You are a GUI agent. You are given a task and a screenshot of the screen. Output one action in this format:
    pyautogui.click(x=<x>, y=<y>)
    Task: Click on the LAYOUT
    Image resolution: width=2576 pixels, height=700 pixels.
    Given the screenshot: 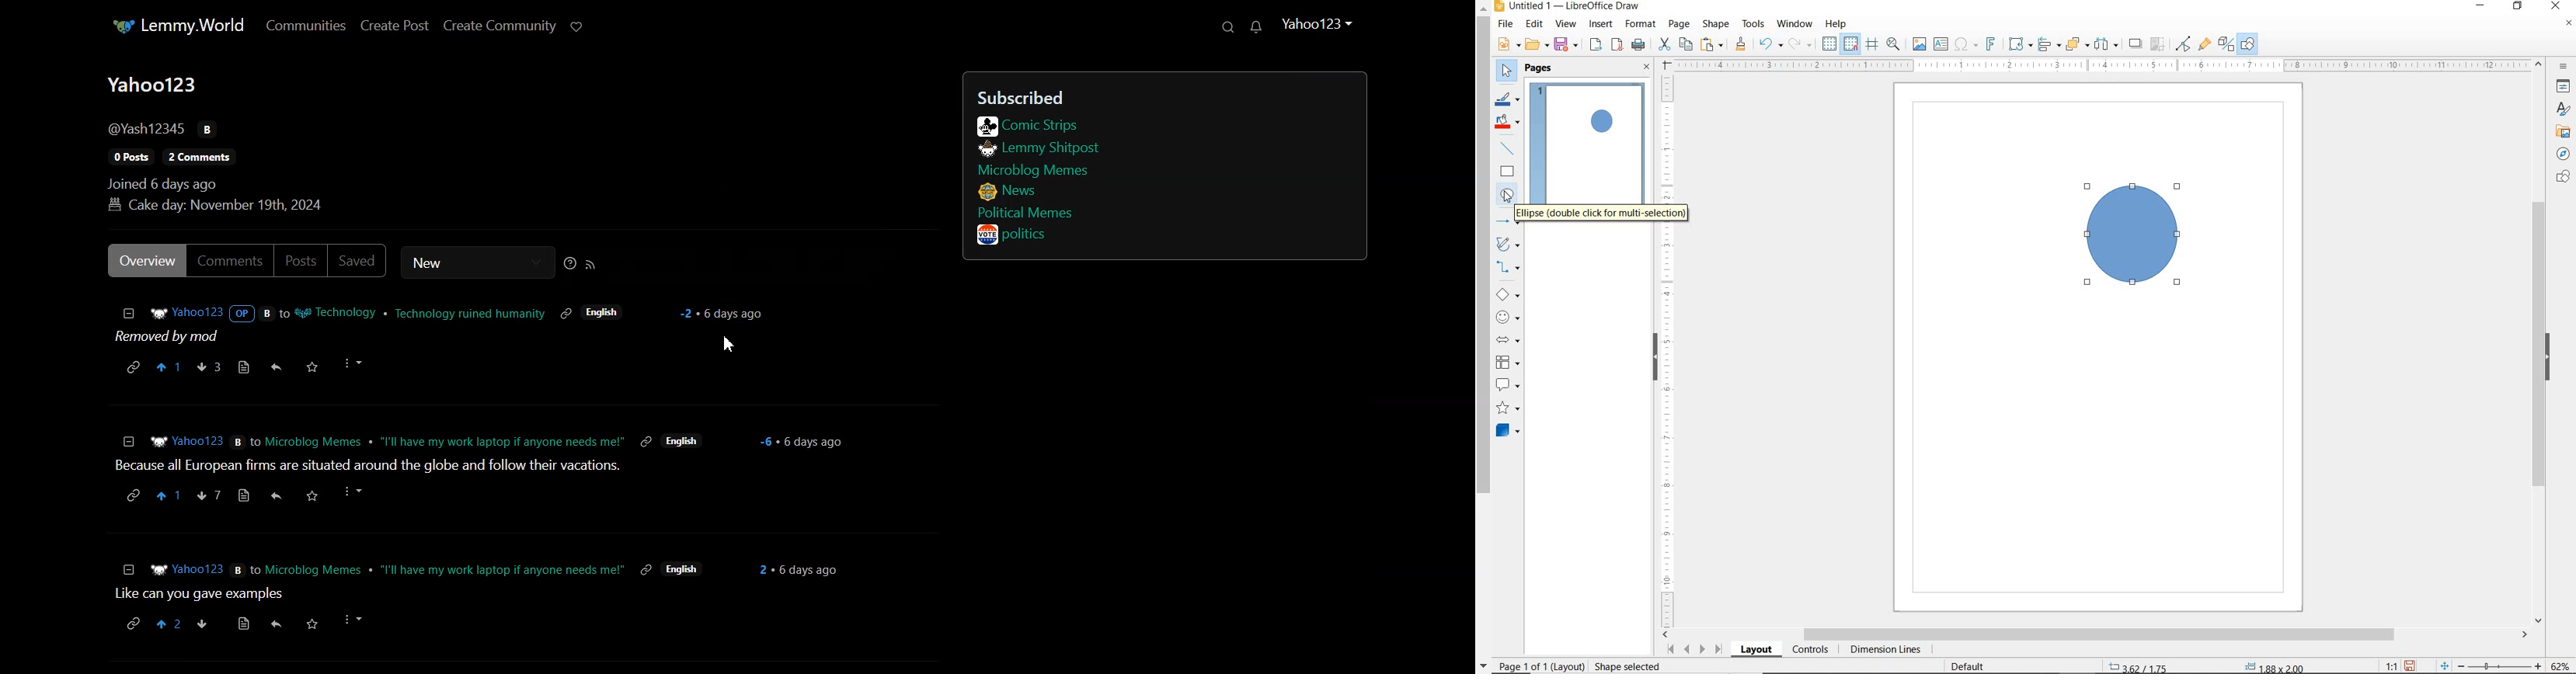 What is the action you would take?
    pyautogui.click(x=1756, y=651)
    